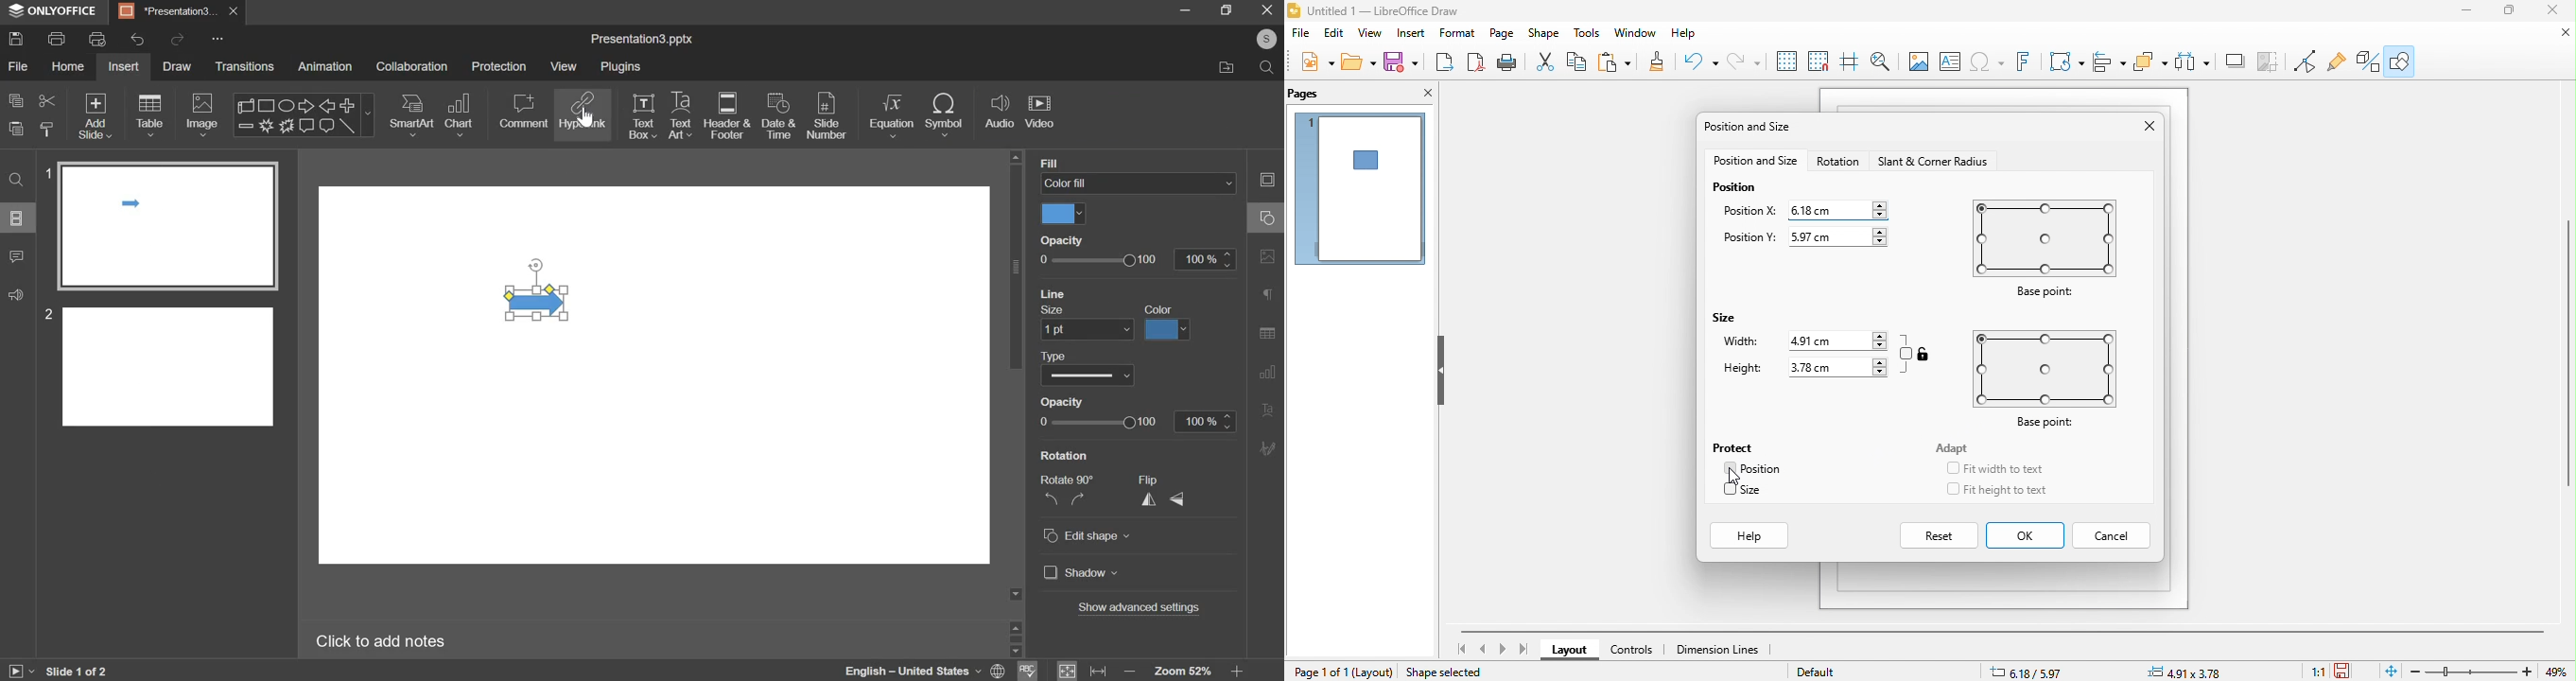 This screenshot has height=700, width=2576. I want to click on base point, so click(2043, 248).